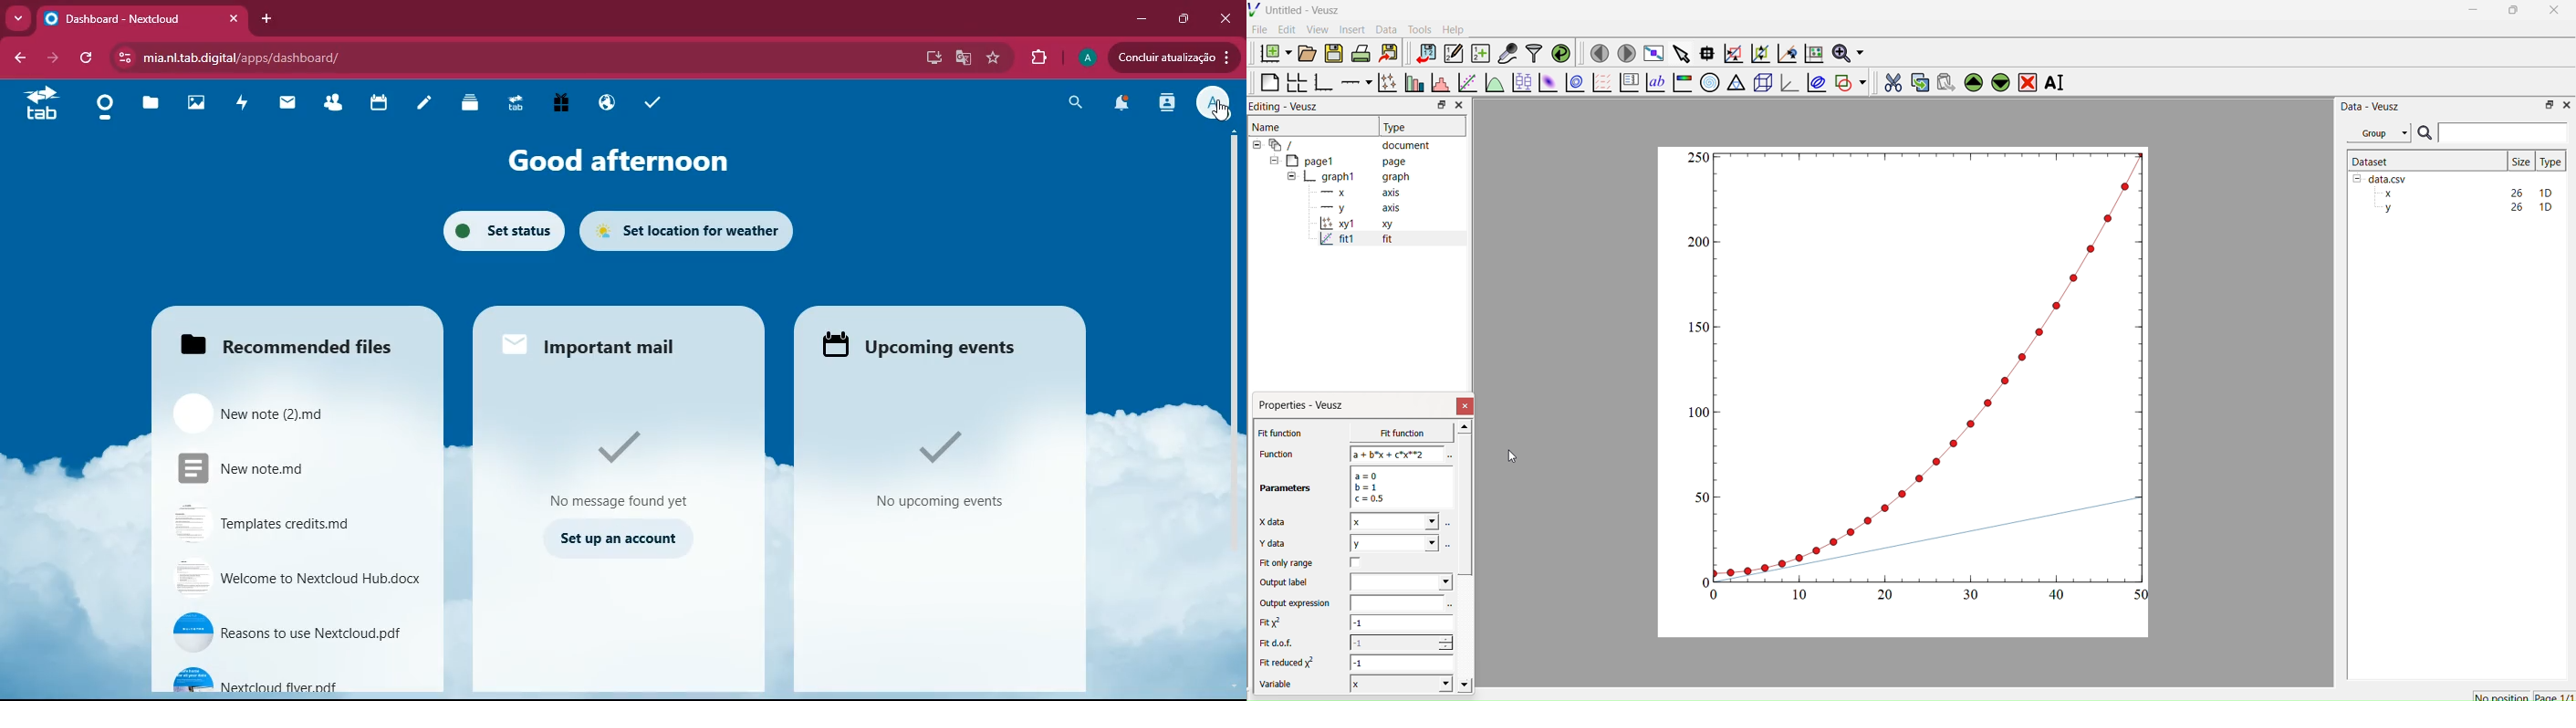 The width and height of the screenshot is (2576, 728). What do you see at coordinates (287, 105) in the screenshot?
I see `mail` at bounding box center [287, 105].